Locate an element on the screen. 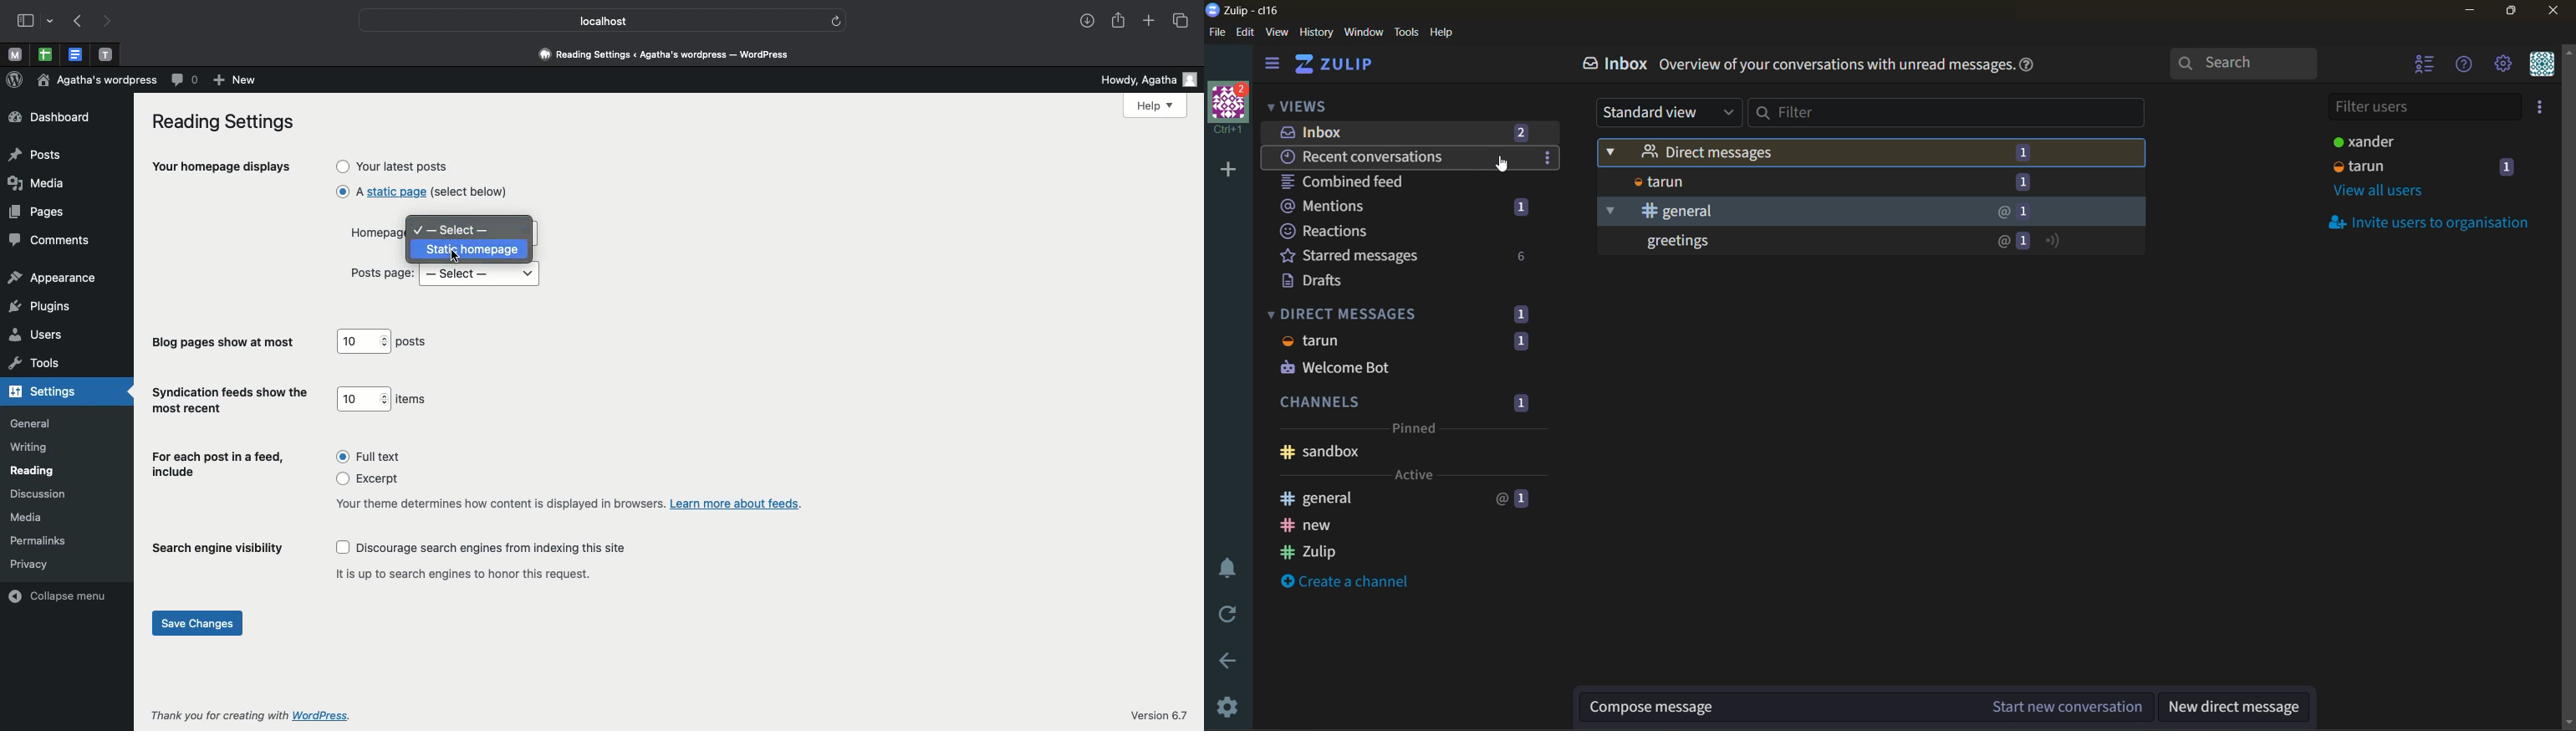 This screenshot has height=756, width=2576. inbox is located at coordinates (1612, 64).